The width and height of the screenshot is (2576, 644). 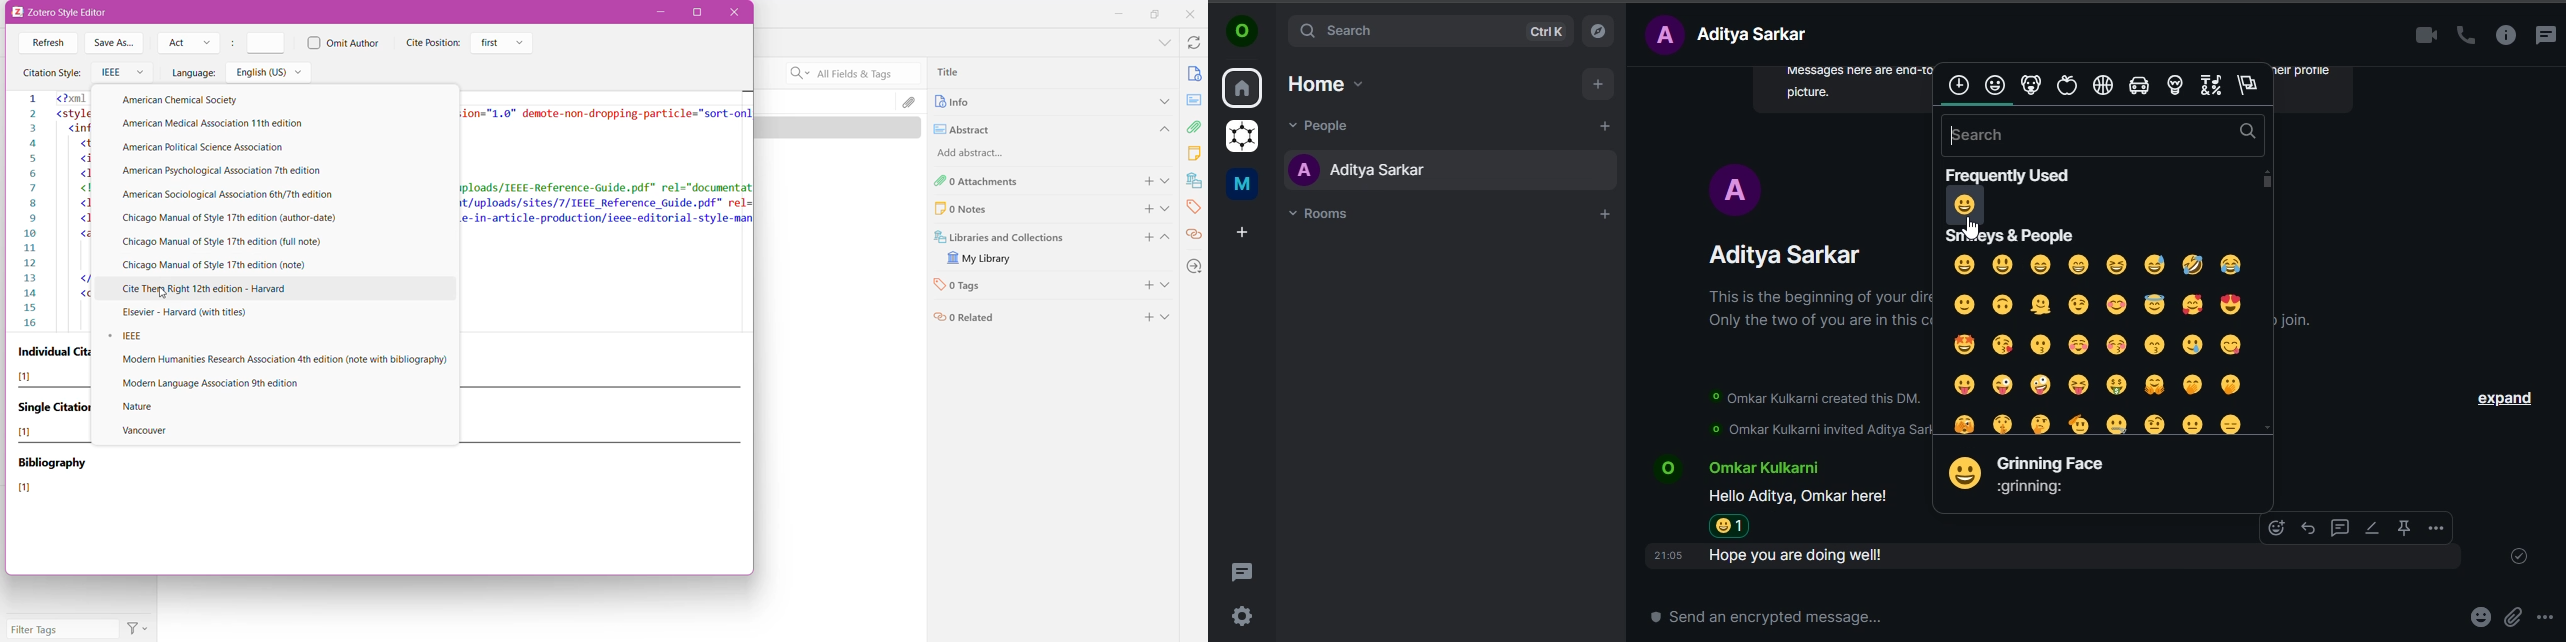 What do you see at coordinates (2117, 265) in the screenshot?
I see `grinning squinting face` at bounding box center [2117, 265].